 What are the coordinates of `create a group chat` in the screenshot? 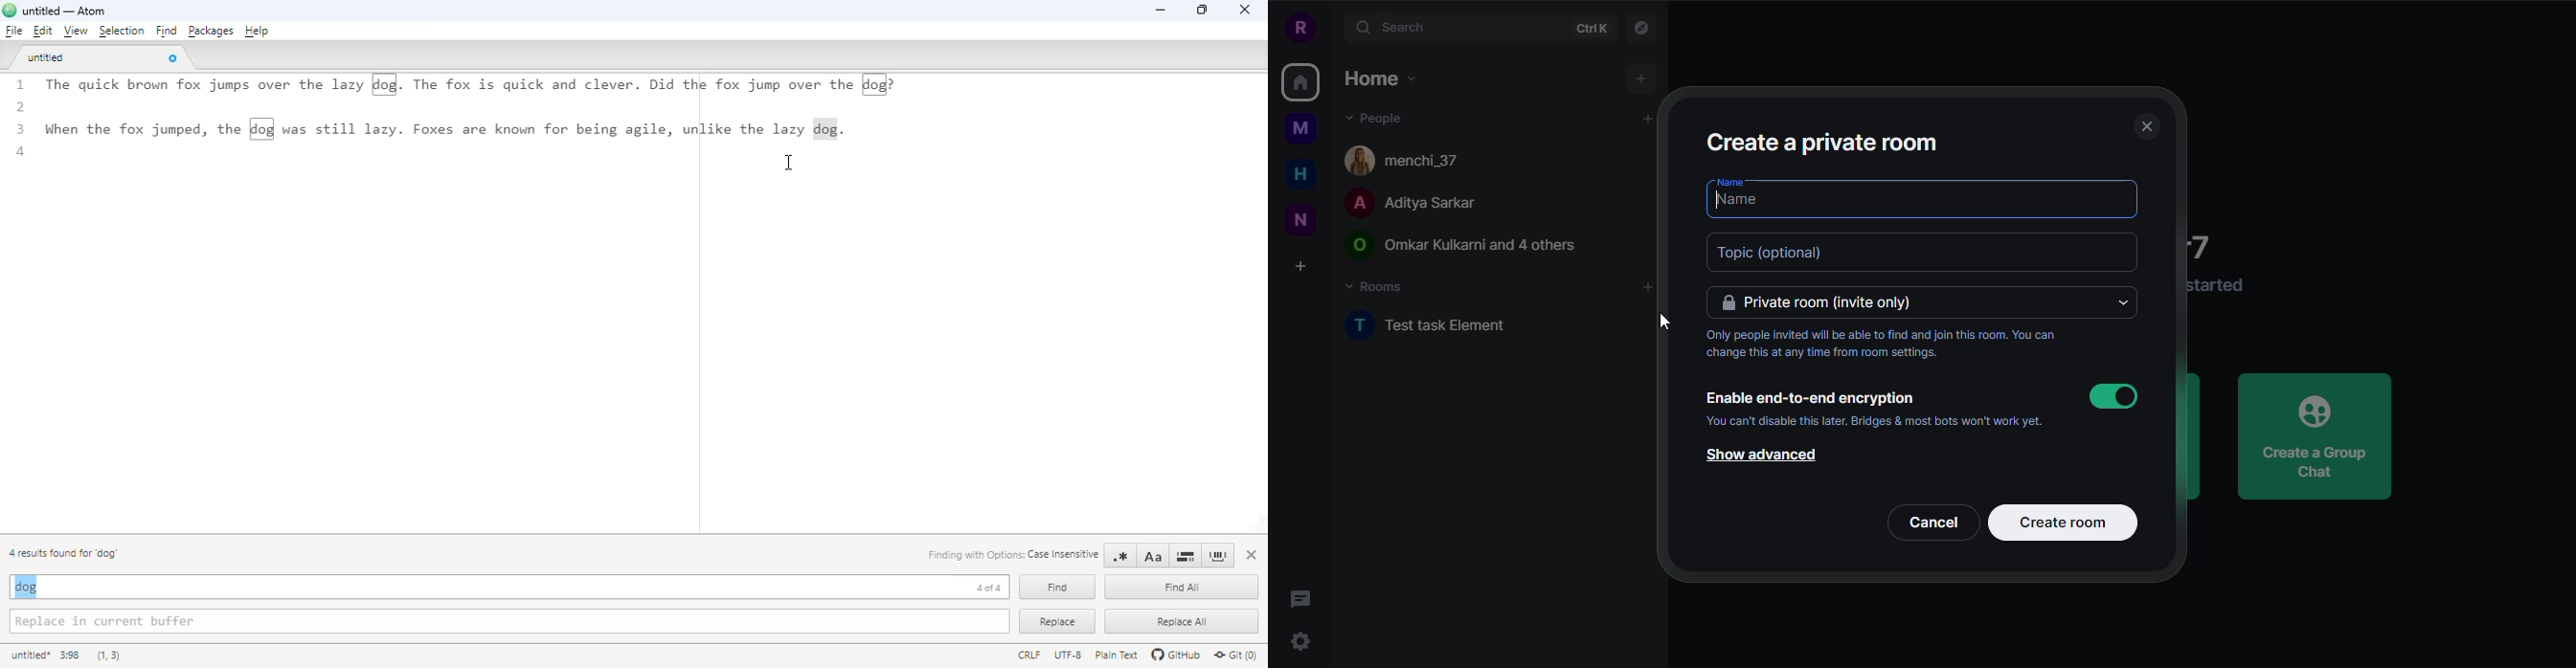 It's located at (2316, 435).